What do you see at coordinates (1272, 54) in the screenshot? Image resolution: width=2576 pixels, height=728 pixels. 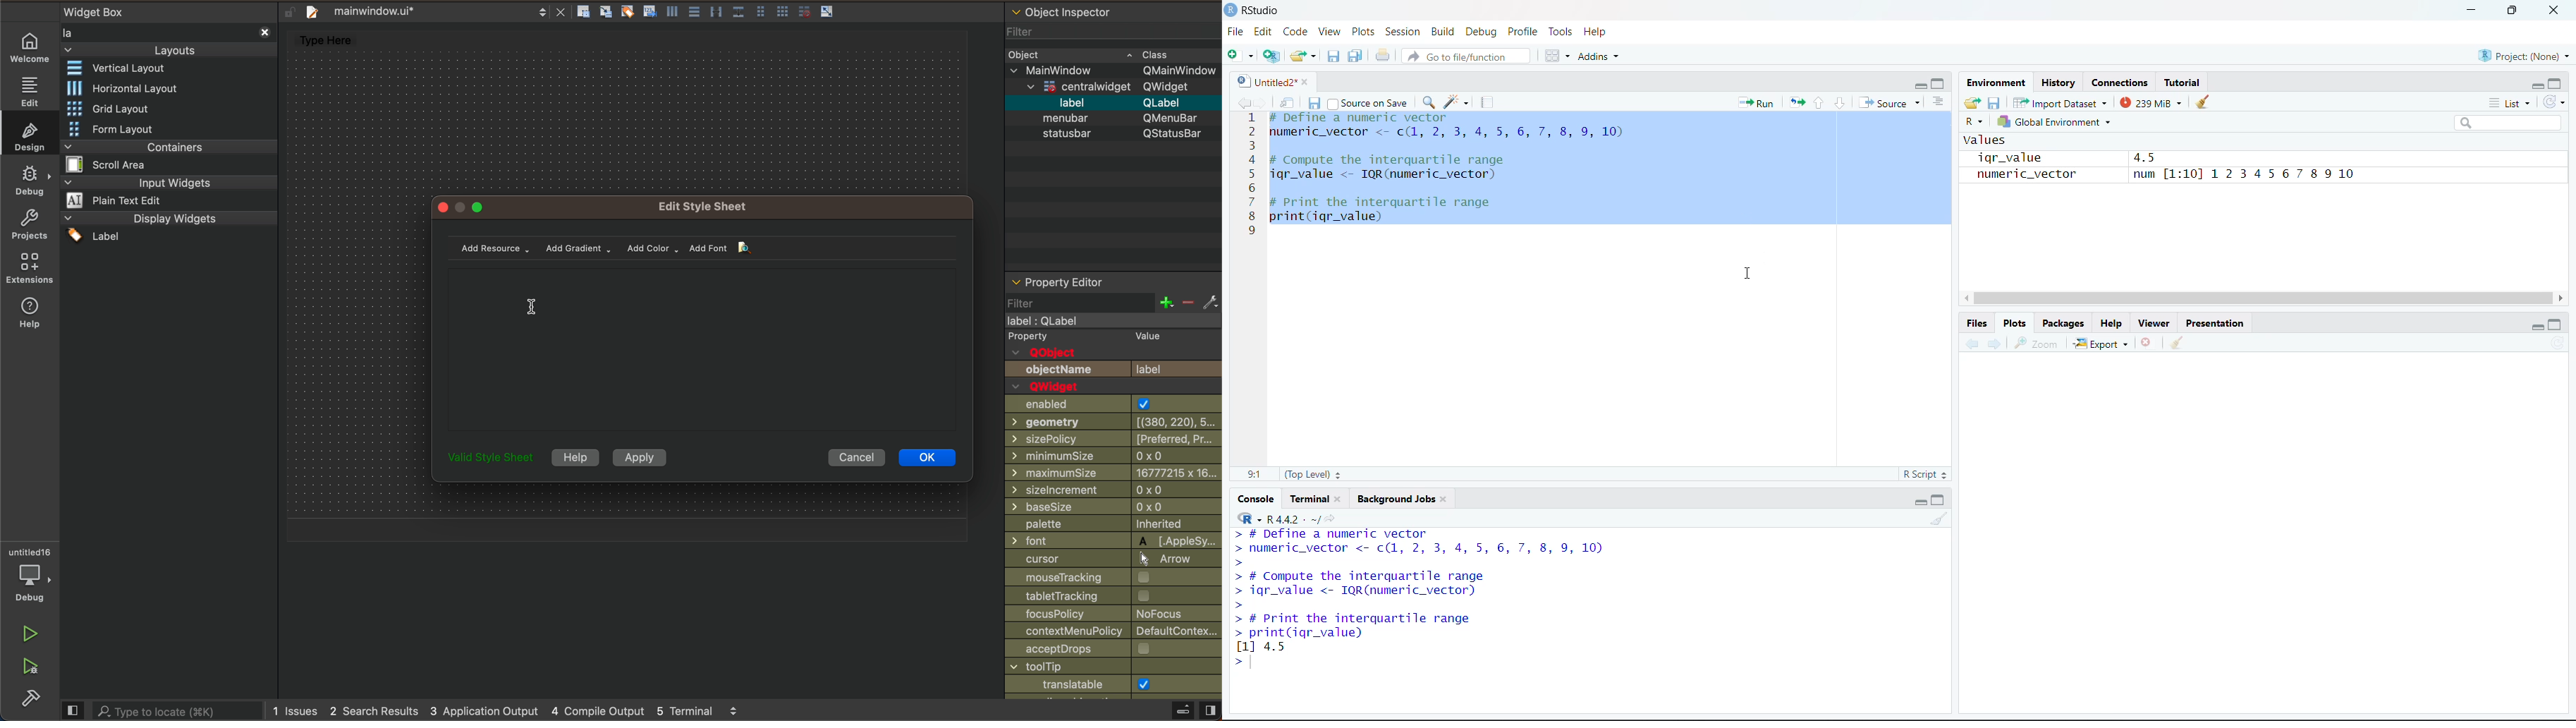 I see `Create a project` at bounding box center [1272, 54].